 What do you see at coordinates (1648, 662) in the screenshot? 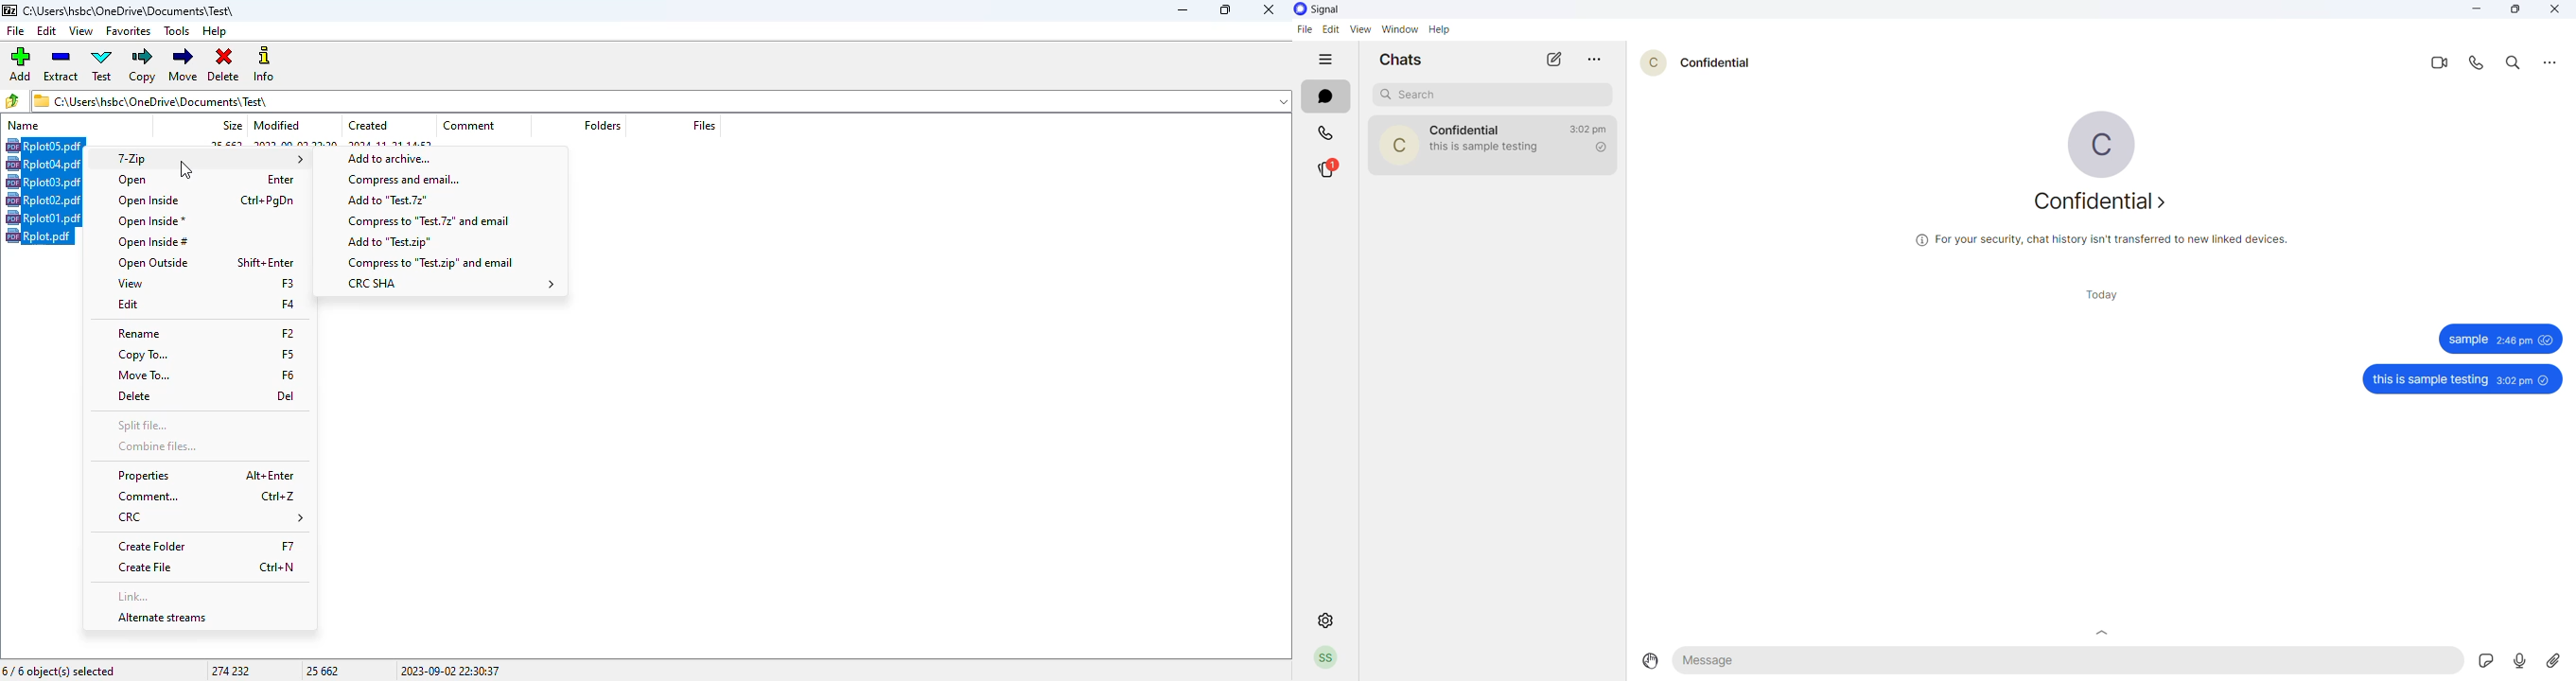
I see `emojis` at bounding box center [1648, 662].